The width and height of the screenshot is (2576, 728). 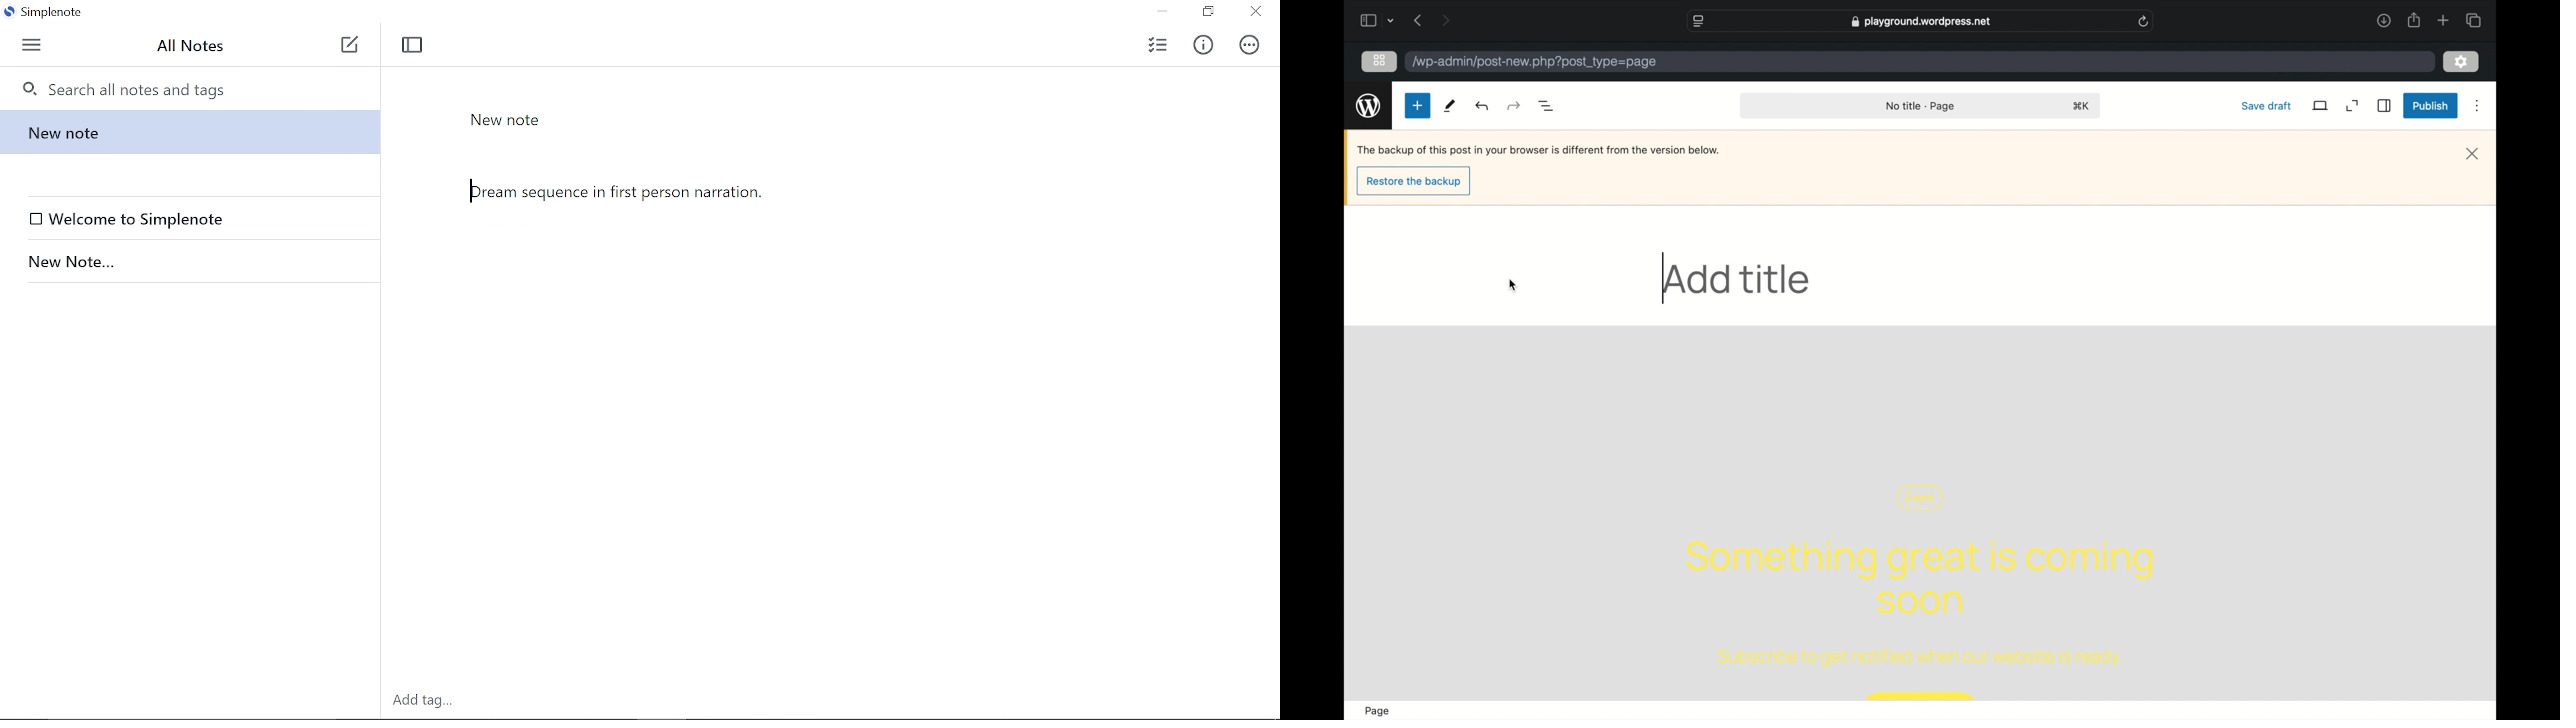 I want to click on Menu, so click(x=33, y=43).